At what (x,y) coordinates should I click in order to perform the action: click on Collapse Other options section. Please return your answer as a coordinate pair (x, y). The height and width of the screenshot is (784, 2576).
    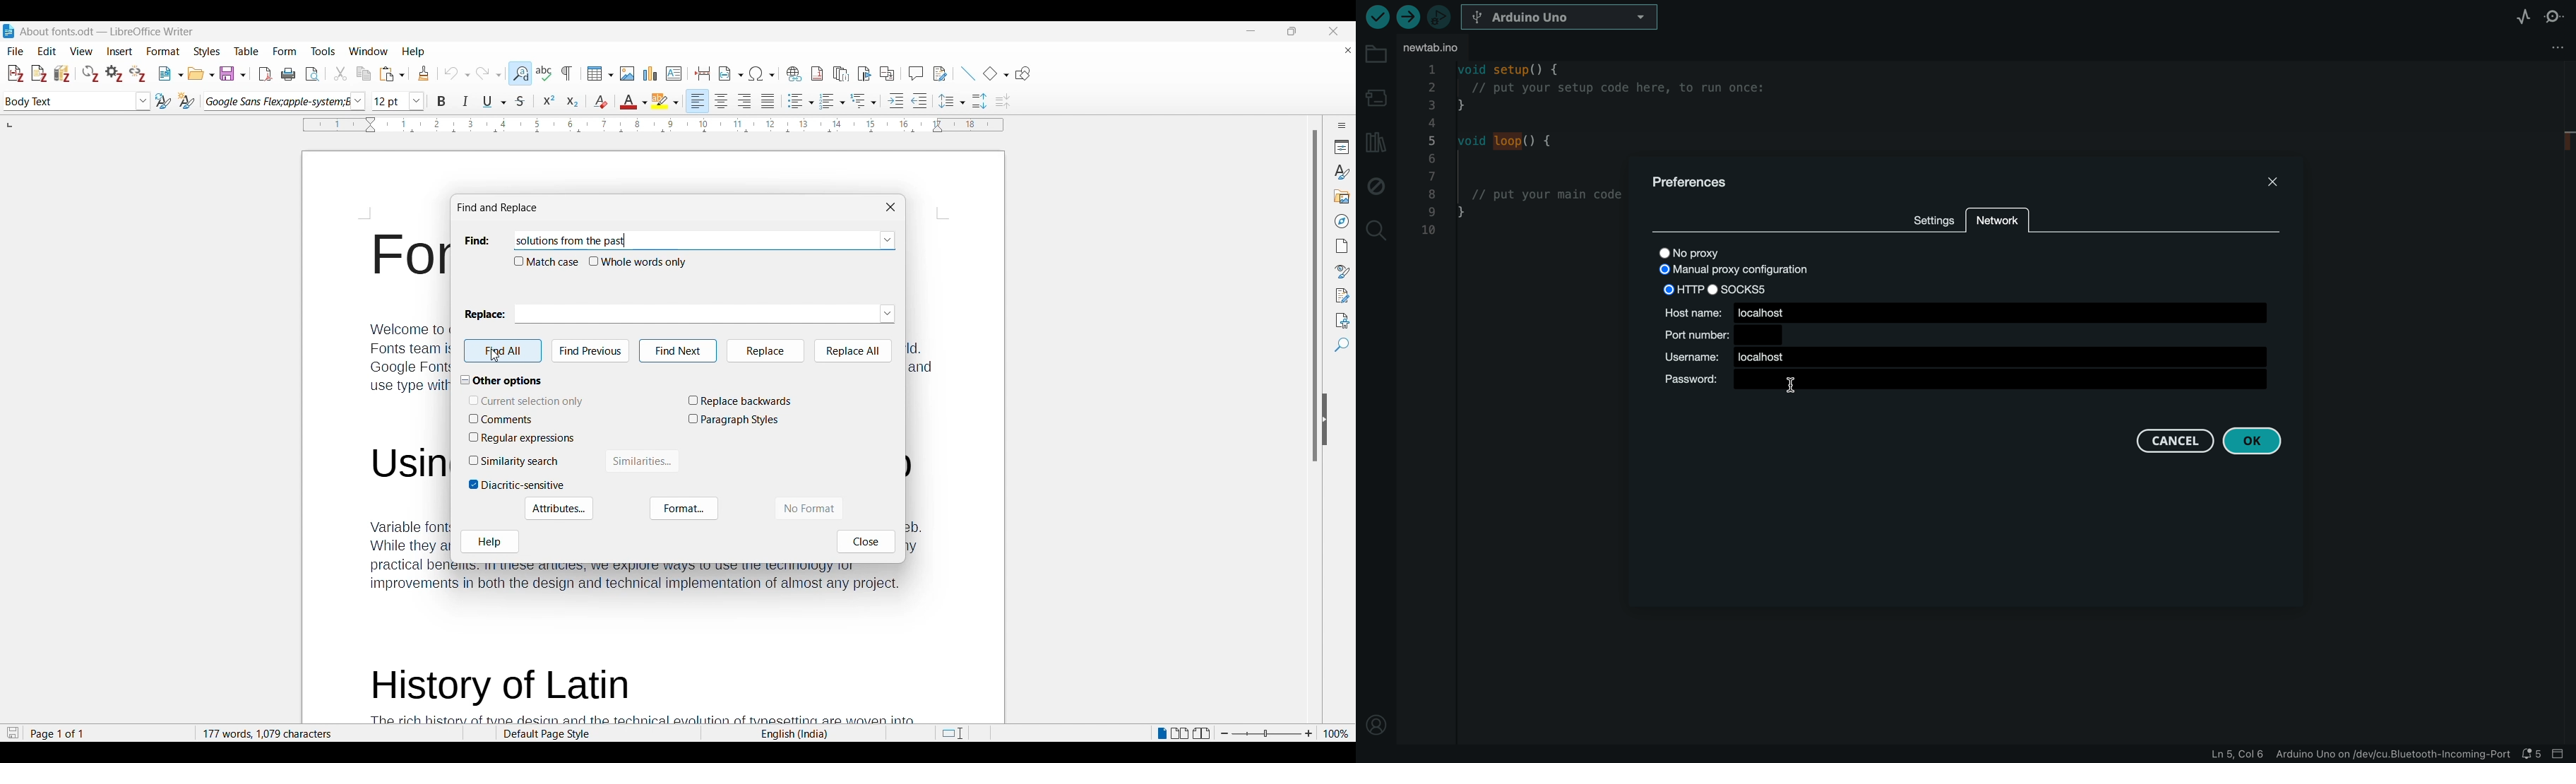
    Looking at the image, I should click on (507, 381).